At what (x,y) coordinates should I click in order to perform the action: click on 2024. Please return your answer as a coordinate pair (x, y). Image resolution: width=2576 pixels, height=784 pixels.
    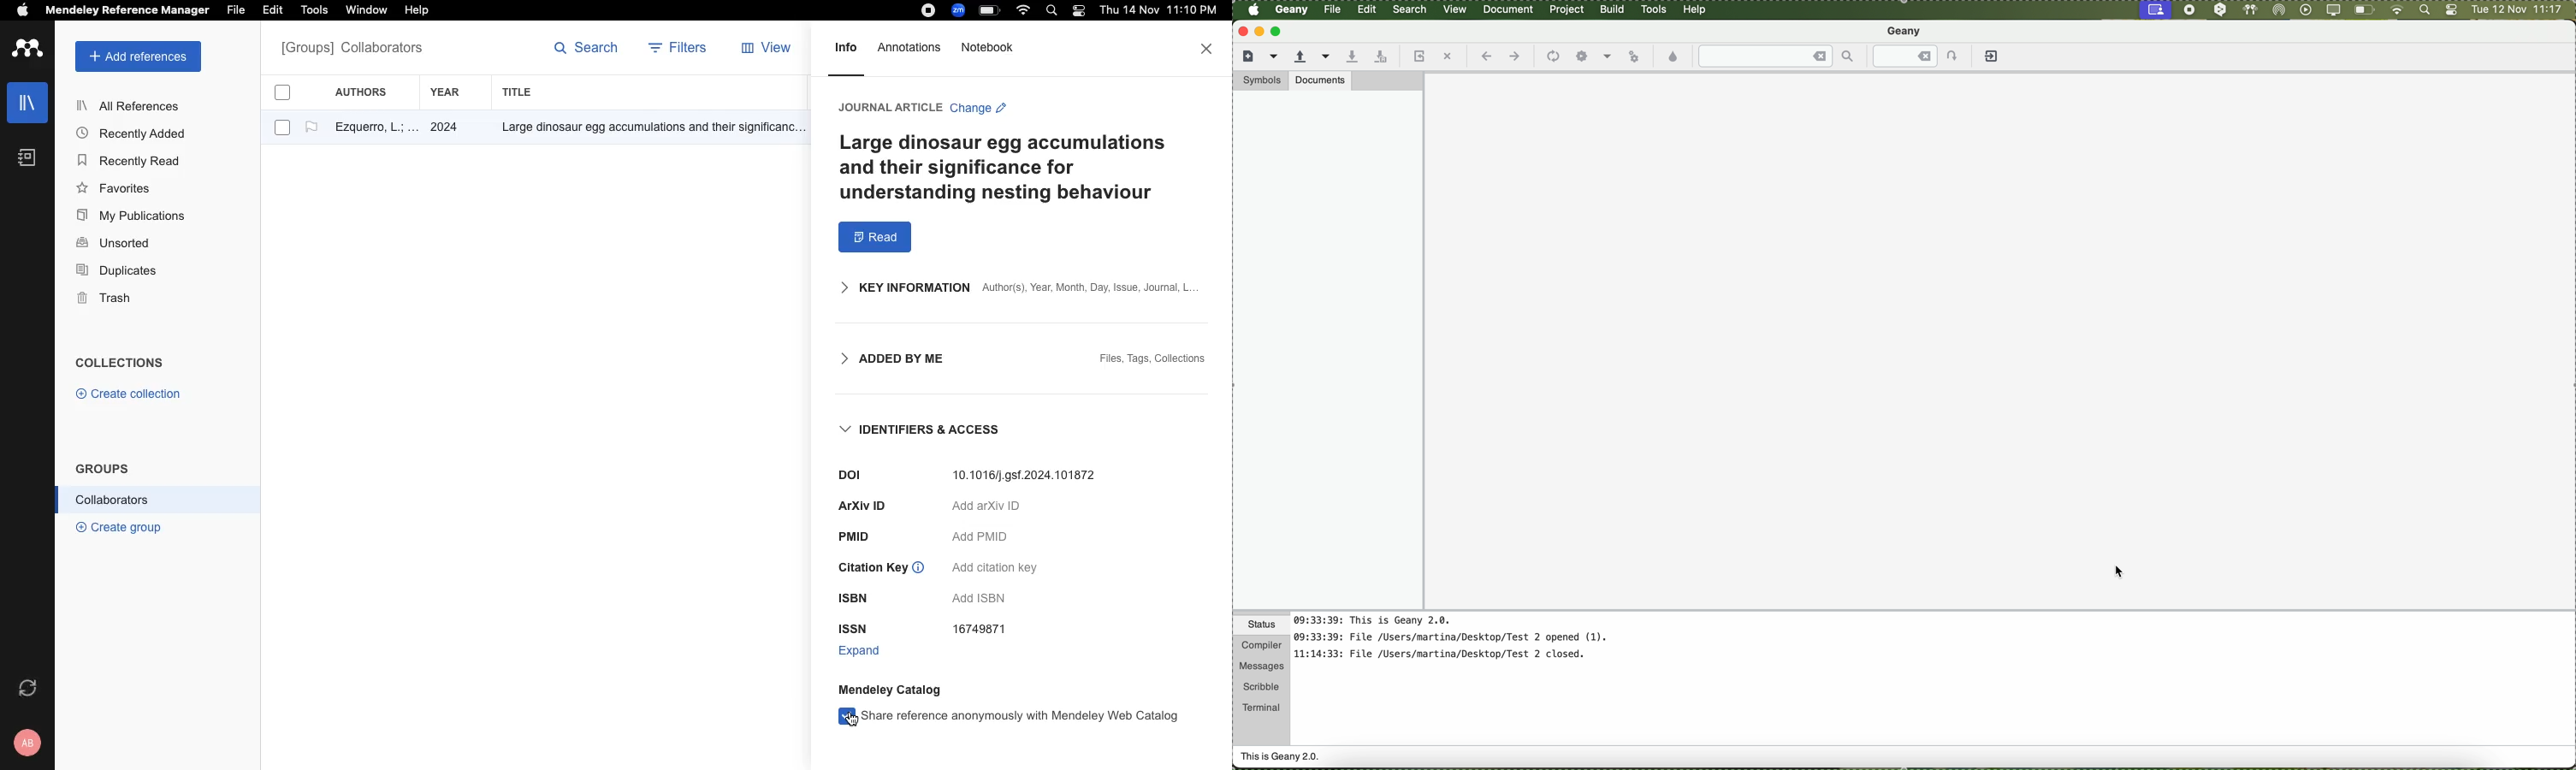
    Looking at the image, I should click on (447, 128).